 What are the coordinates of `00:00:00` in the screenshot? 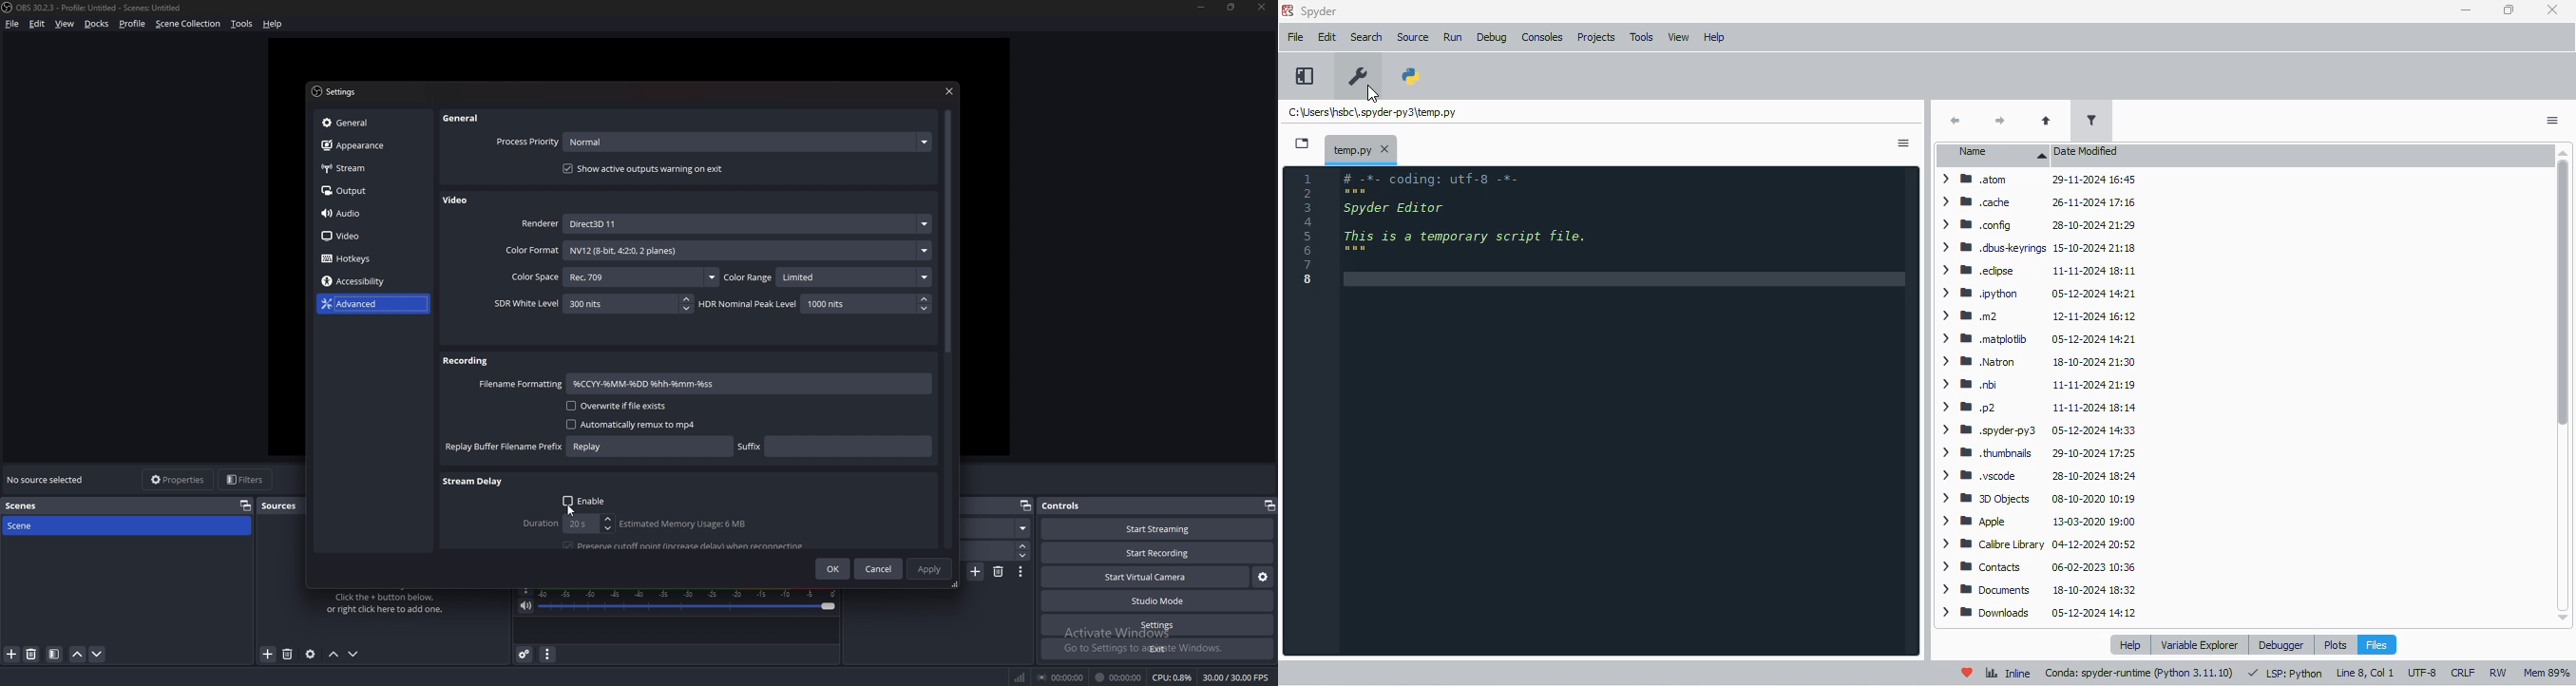 It's located at (1060, 677).